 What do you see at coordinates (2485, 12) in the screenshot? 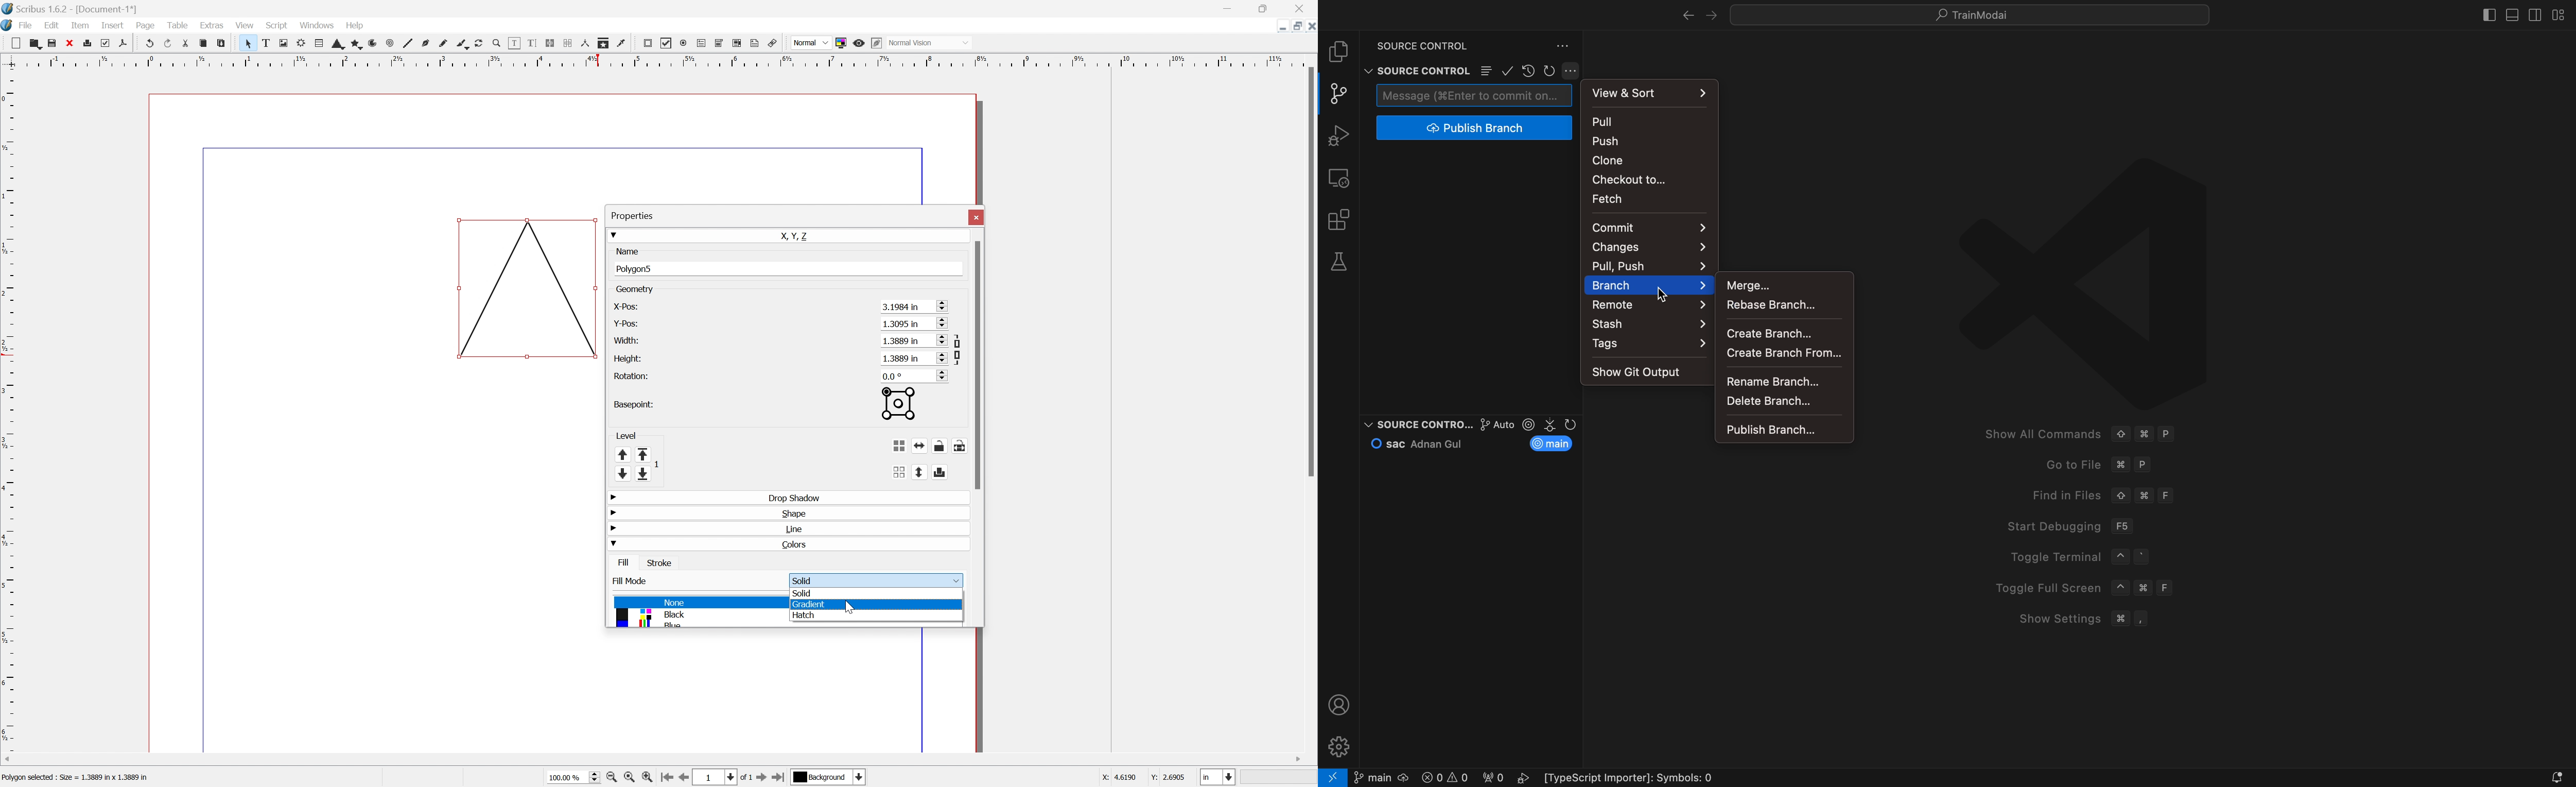
I see `toggle bar` at bounding box center [2485, 12].